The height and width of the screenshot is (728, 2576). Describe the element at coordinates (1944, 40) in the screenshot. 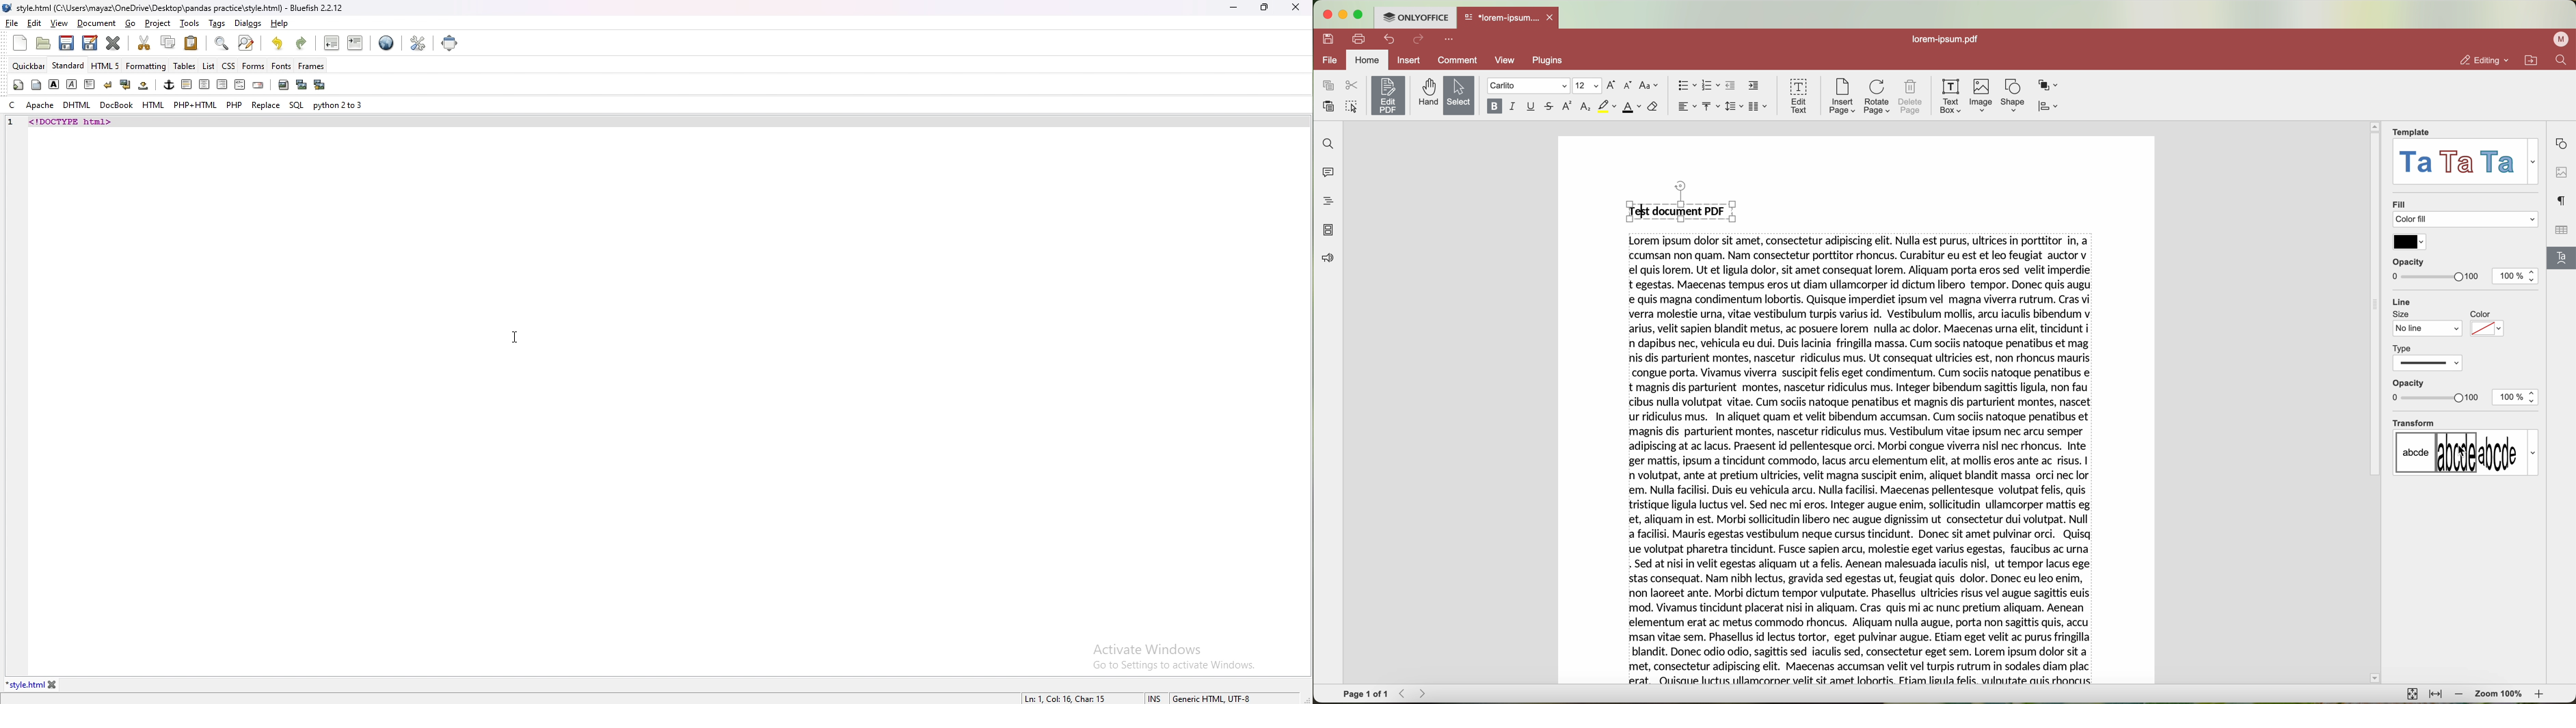

I see `lorem-ipsum.pdf` at that location.